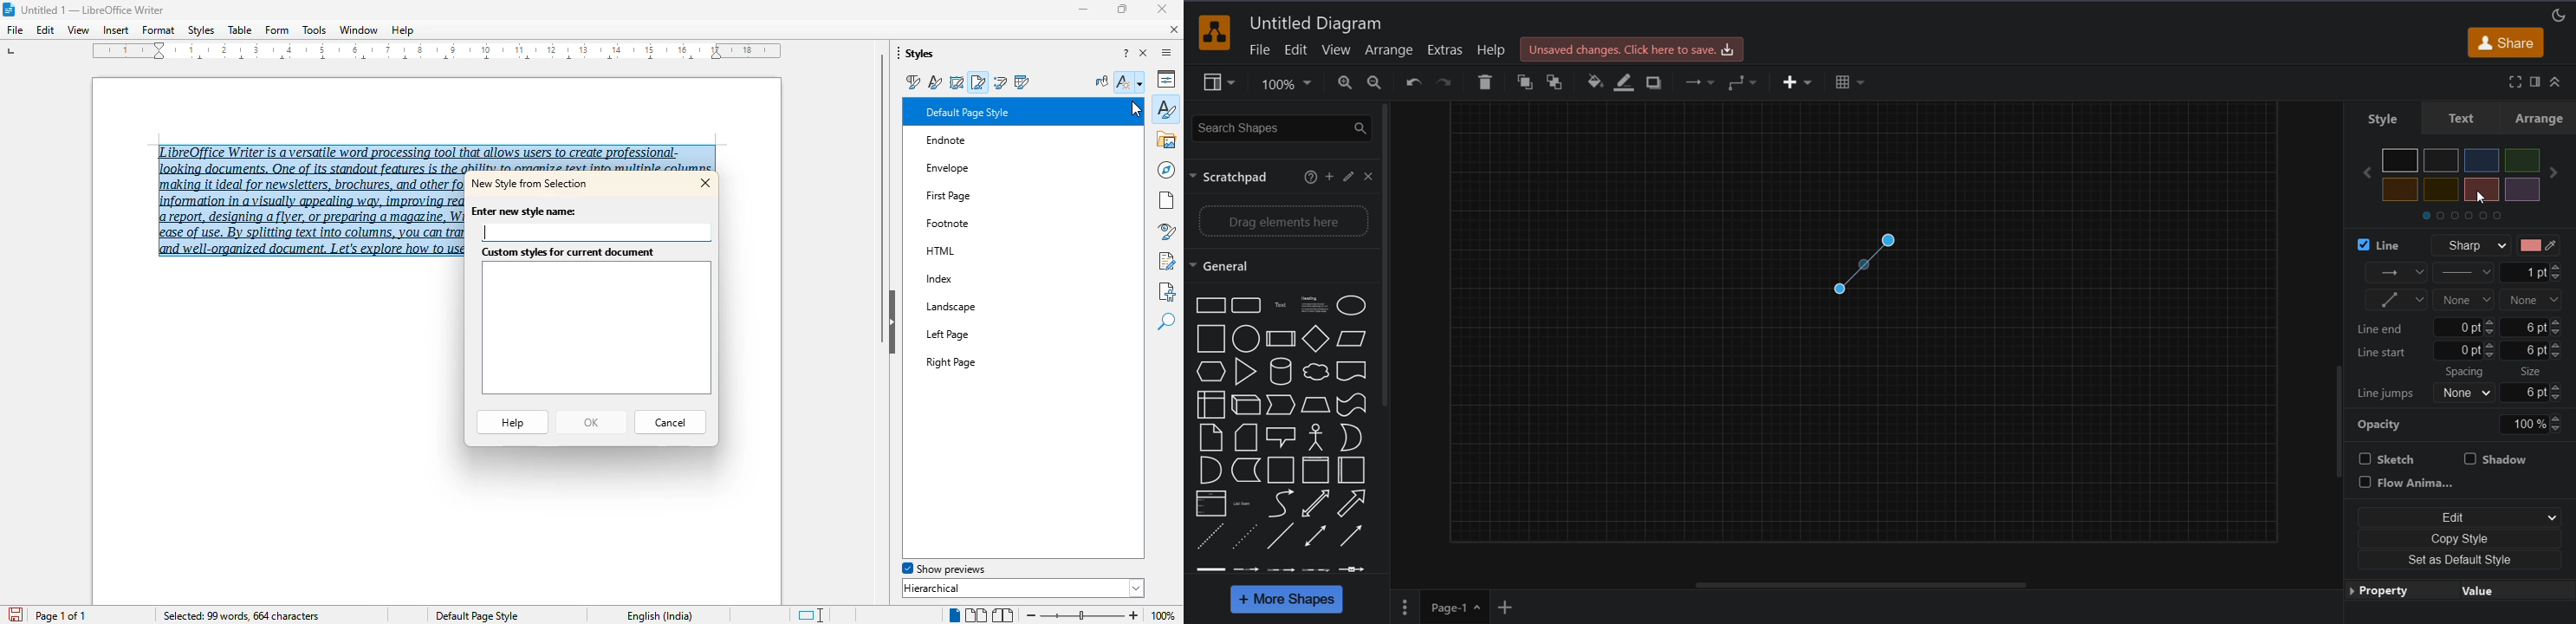  Describe the element at coordinates (2479, 197) in the screenshot. I see `cursor` at that location.